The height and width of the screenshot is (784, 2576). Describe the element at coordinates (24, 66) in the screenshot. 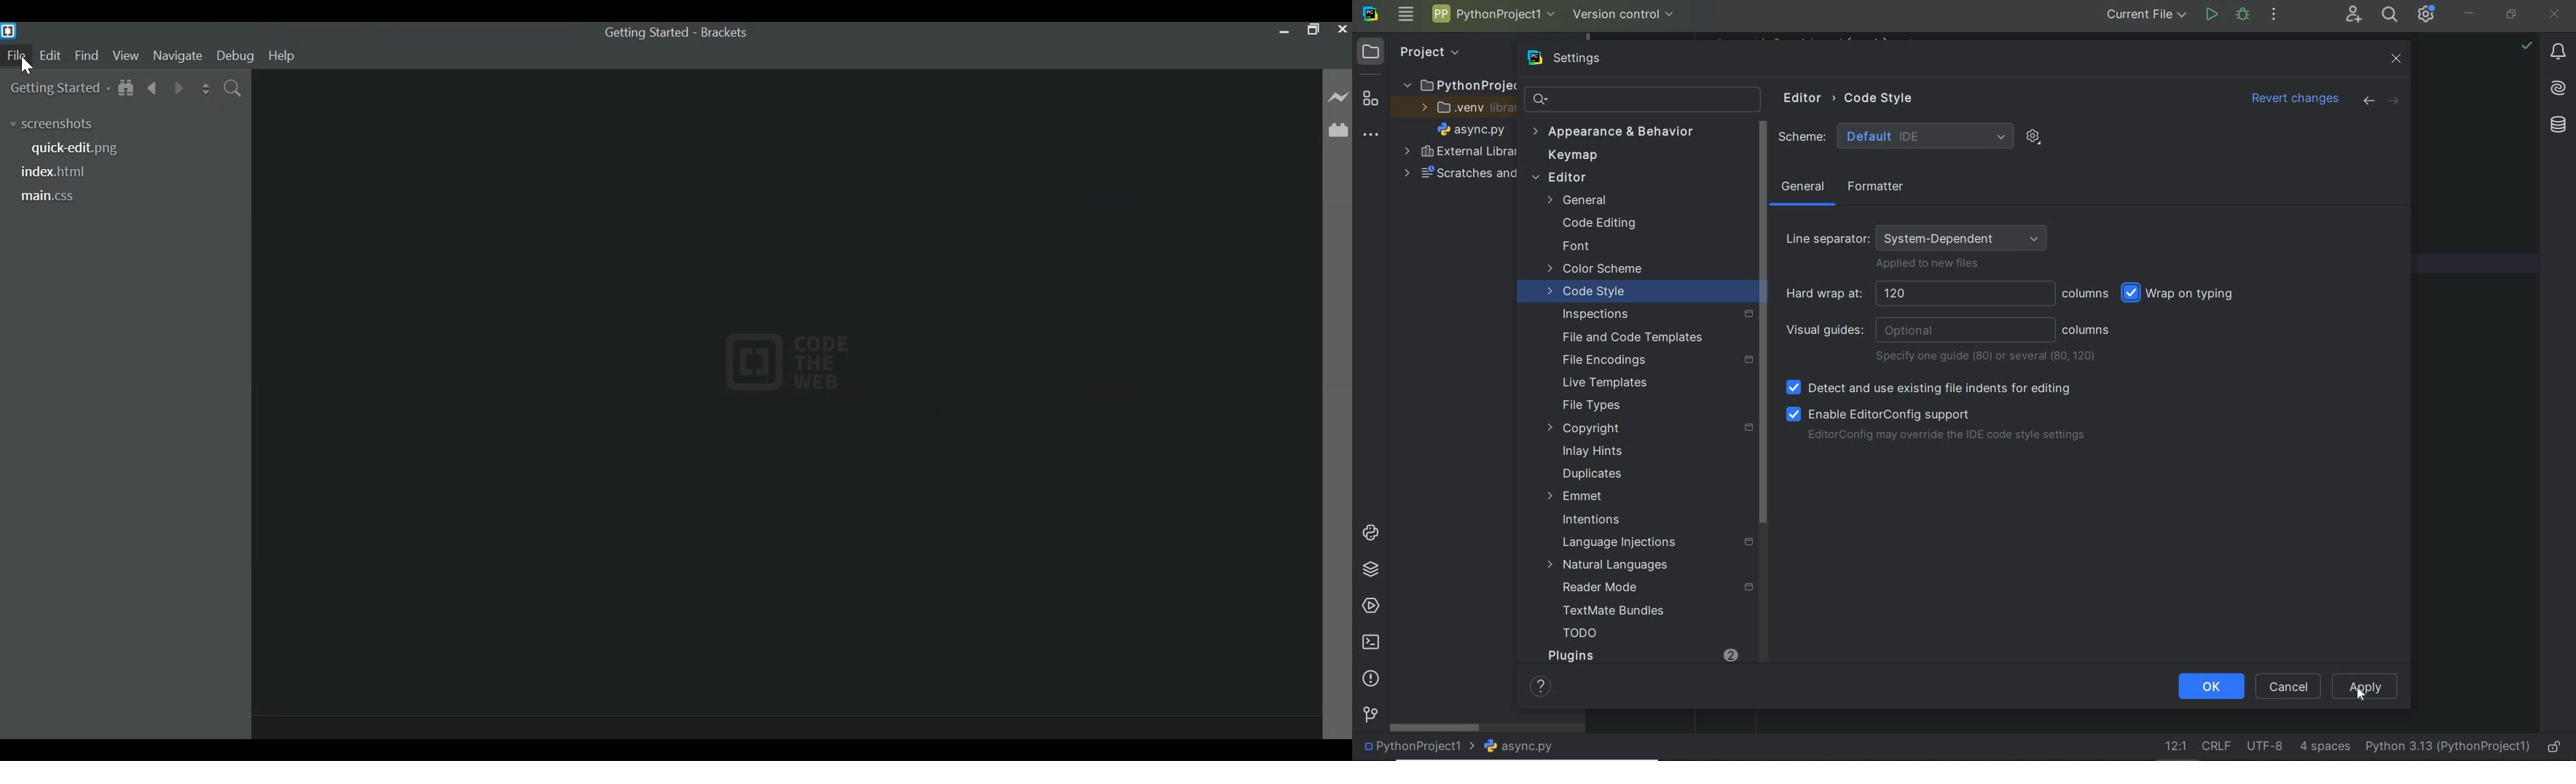

I see `Cursor` at that location.